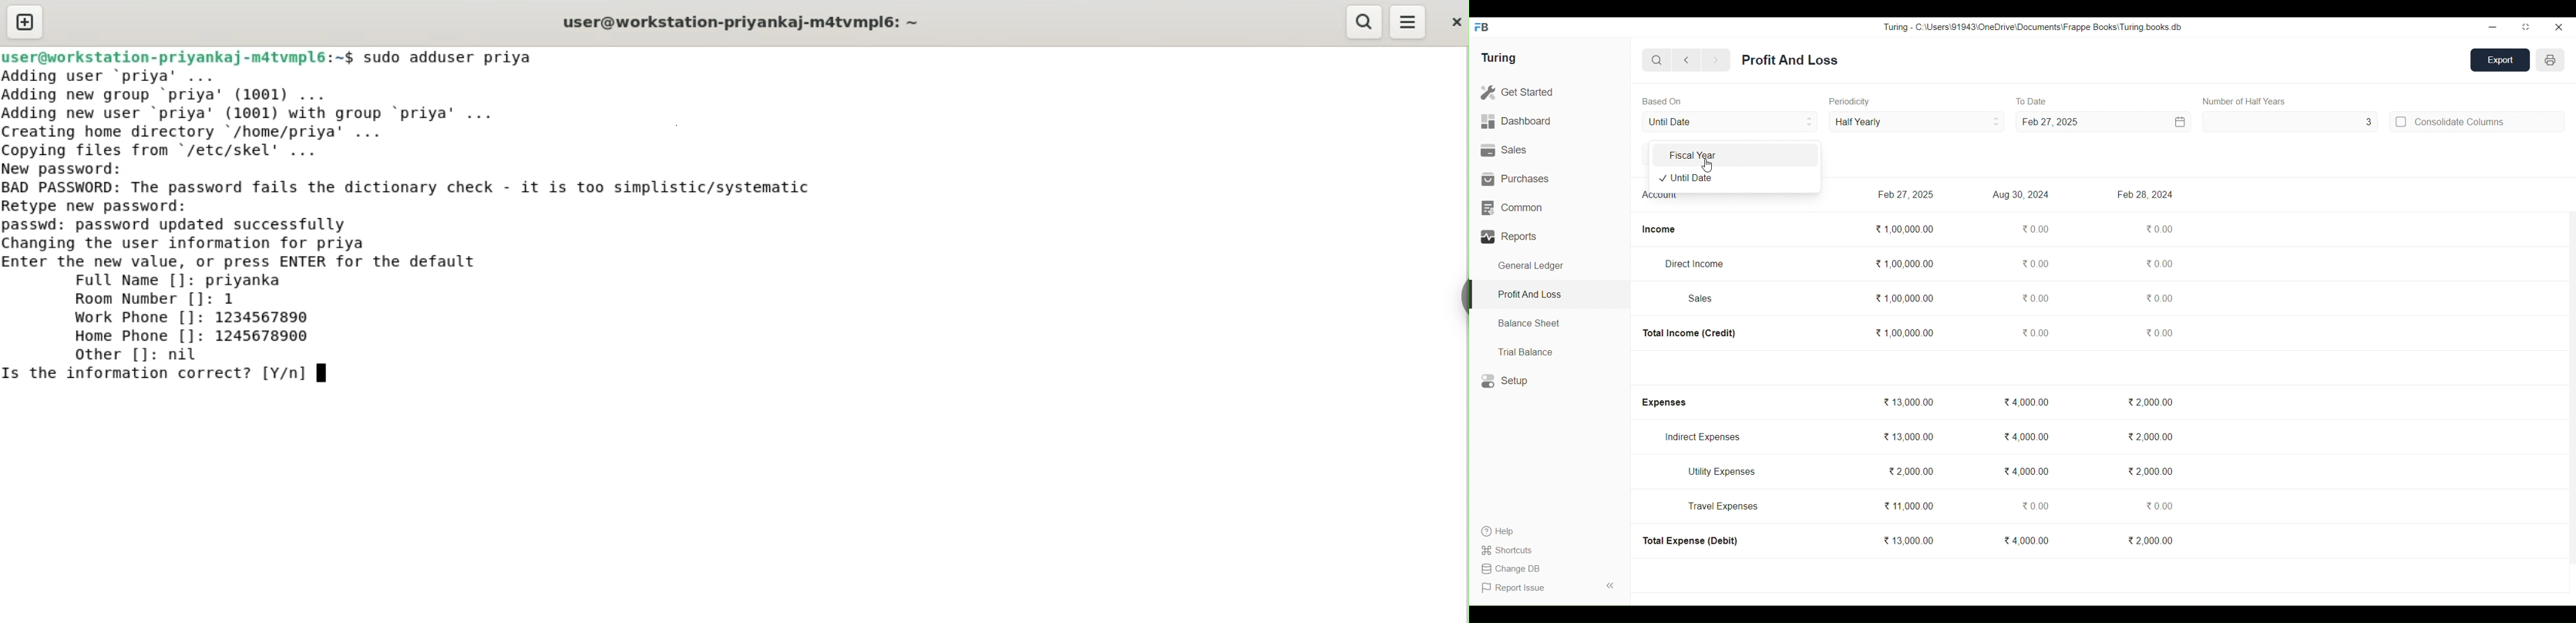 This screenshot has width=2576, height=644. Describe the element at coordinates (131, 281) in the screenshot. I see `full name []:` at that location.